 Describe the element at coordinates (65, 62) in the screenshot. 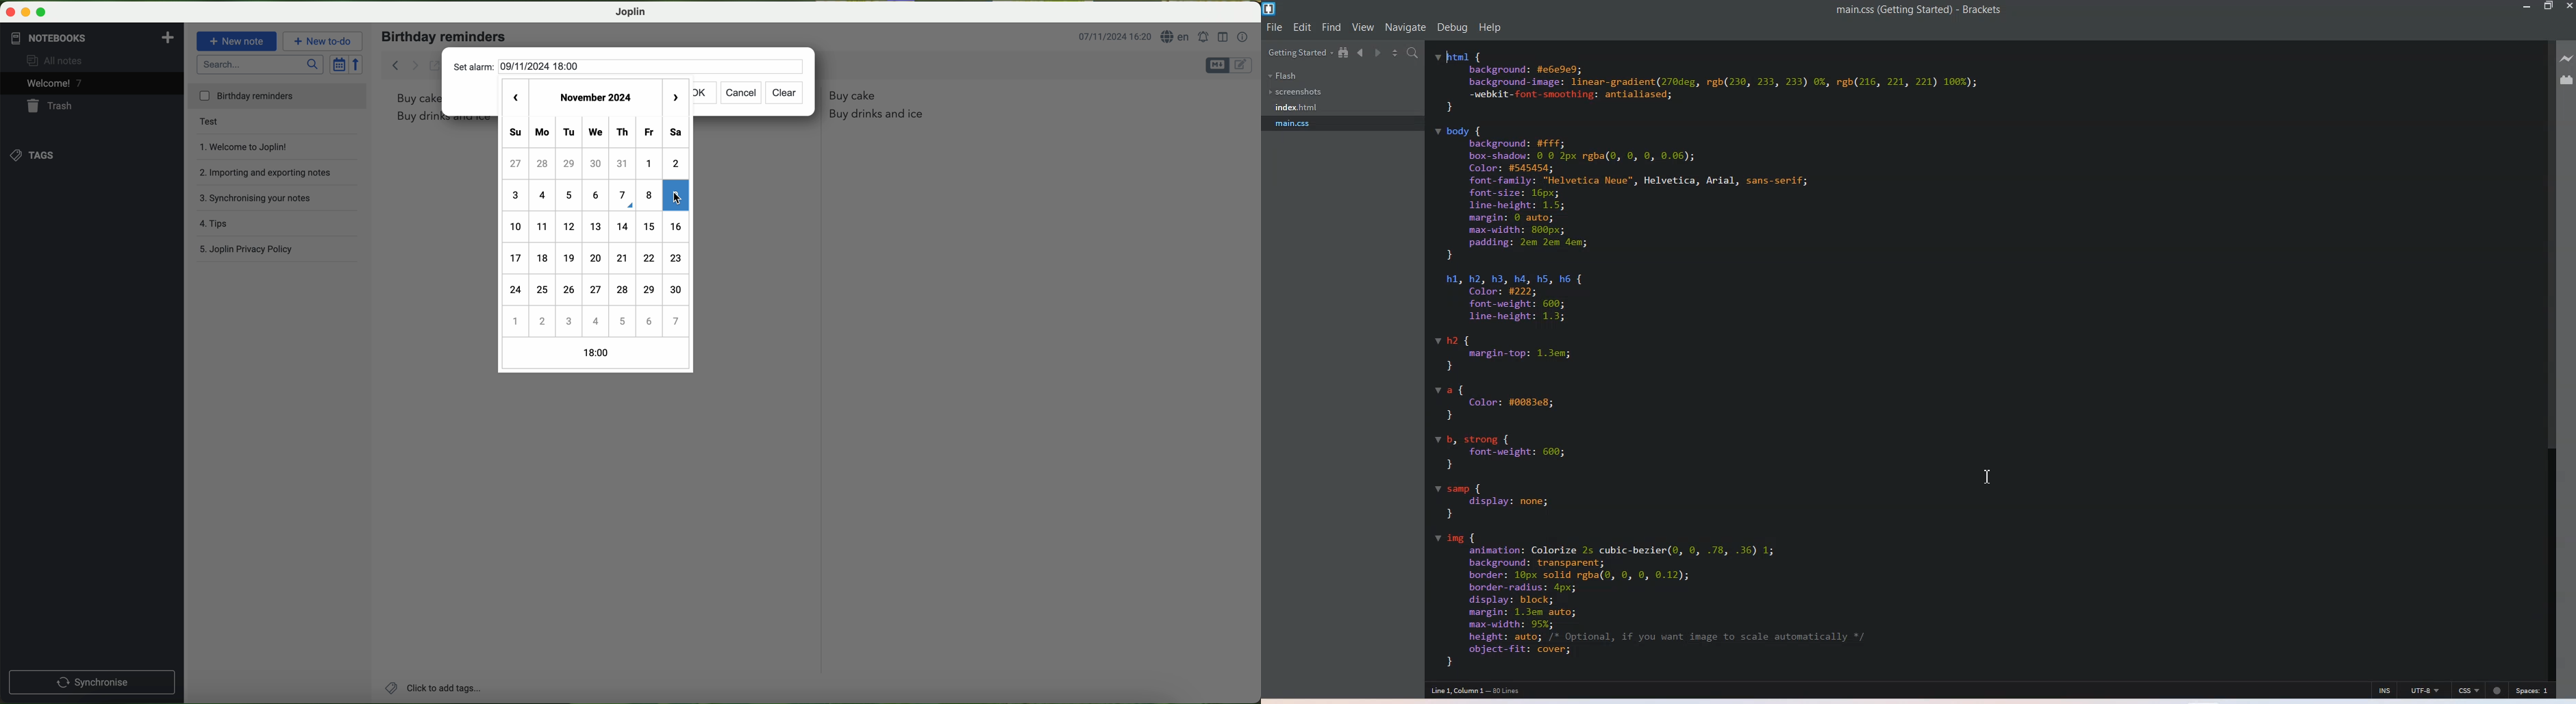

I see `all notes` at that location.